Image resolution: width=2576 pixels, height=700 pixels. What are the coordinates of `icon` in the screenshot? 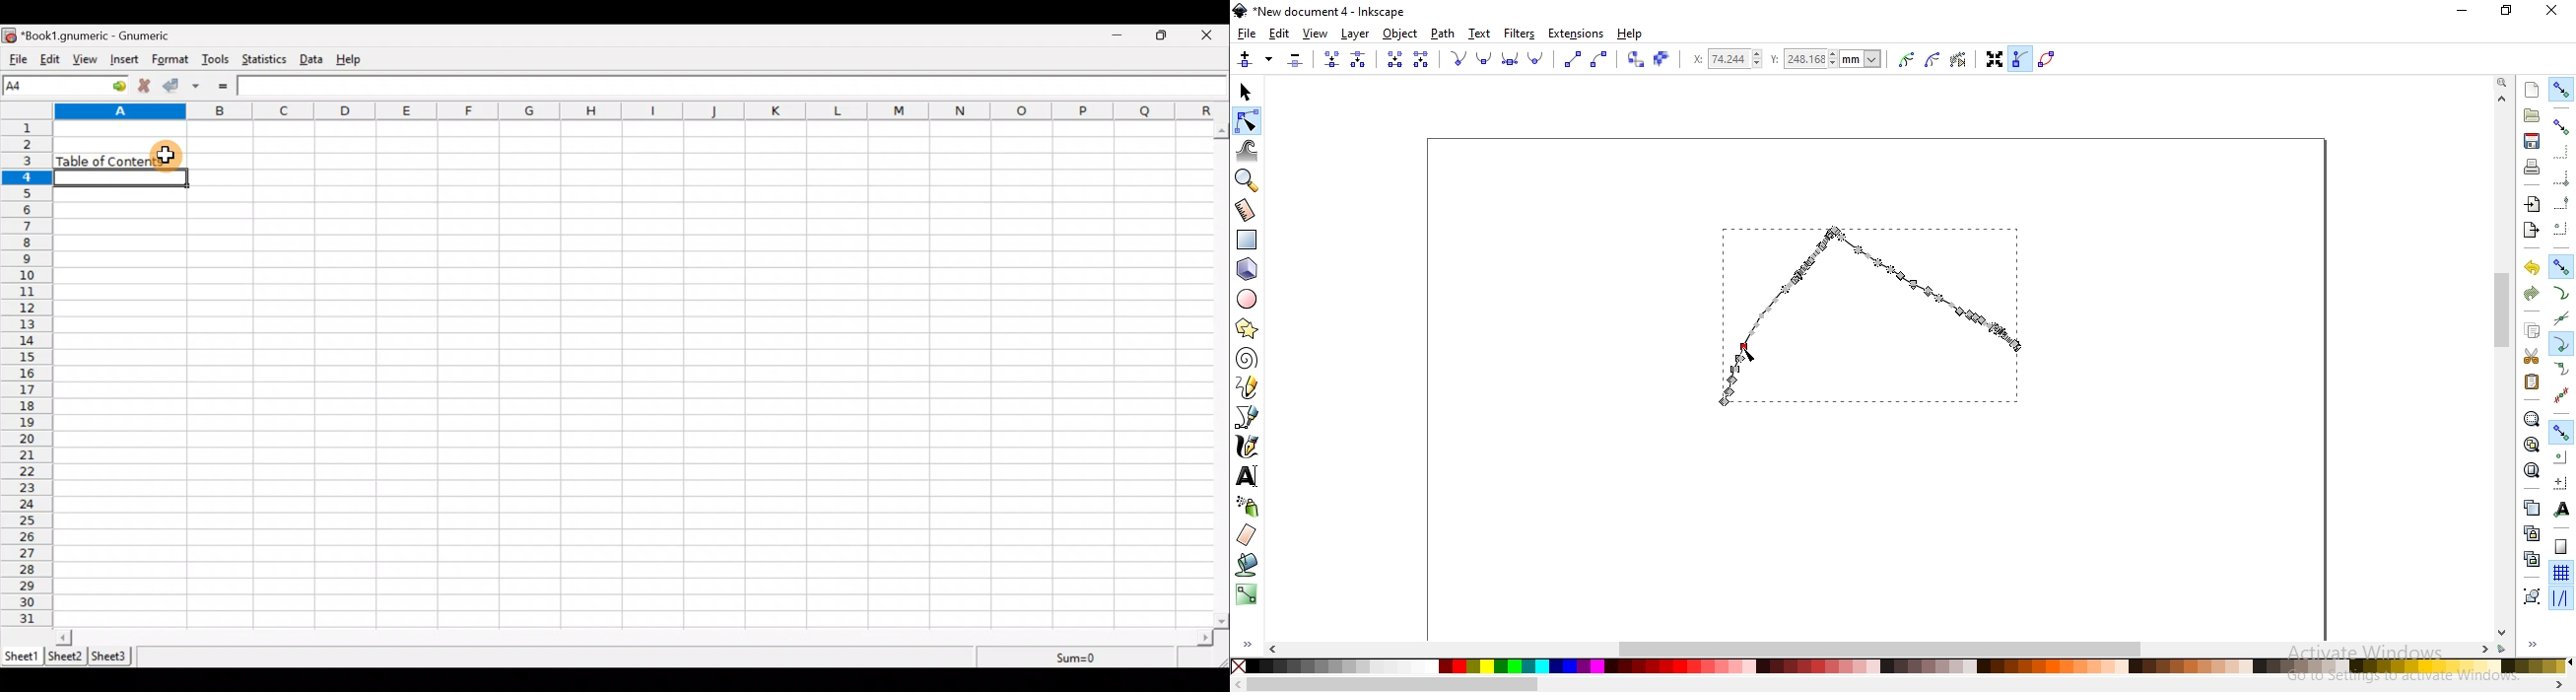 It's located at (9, 37).